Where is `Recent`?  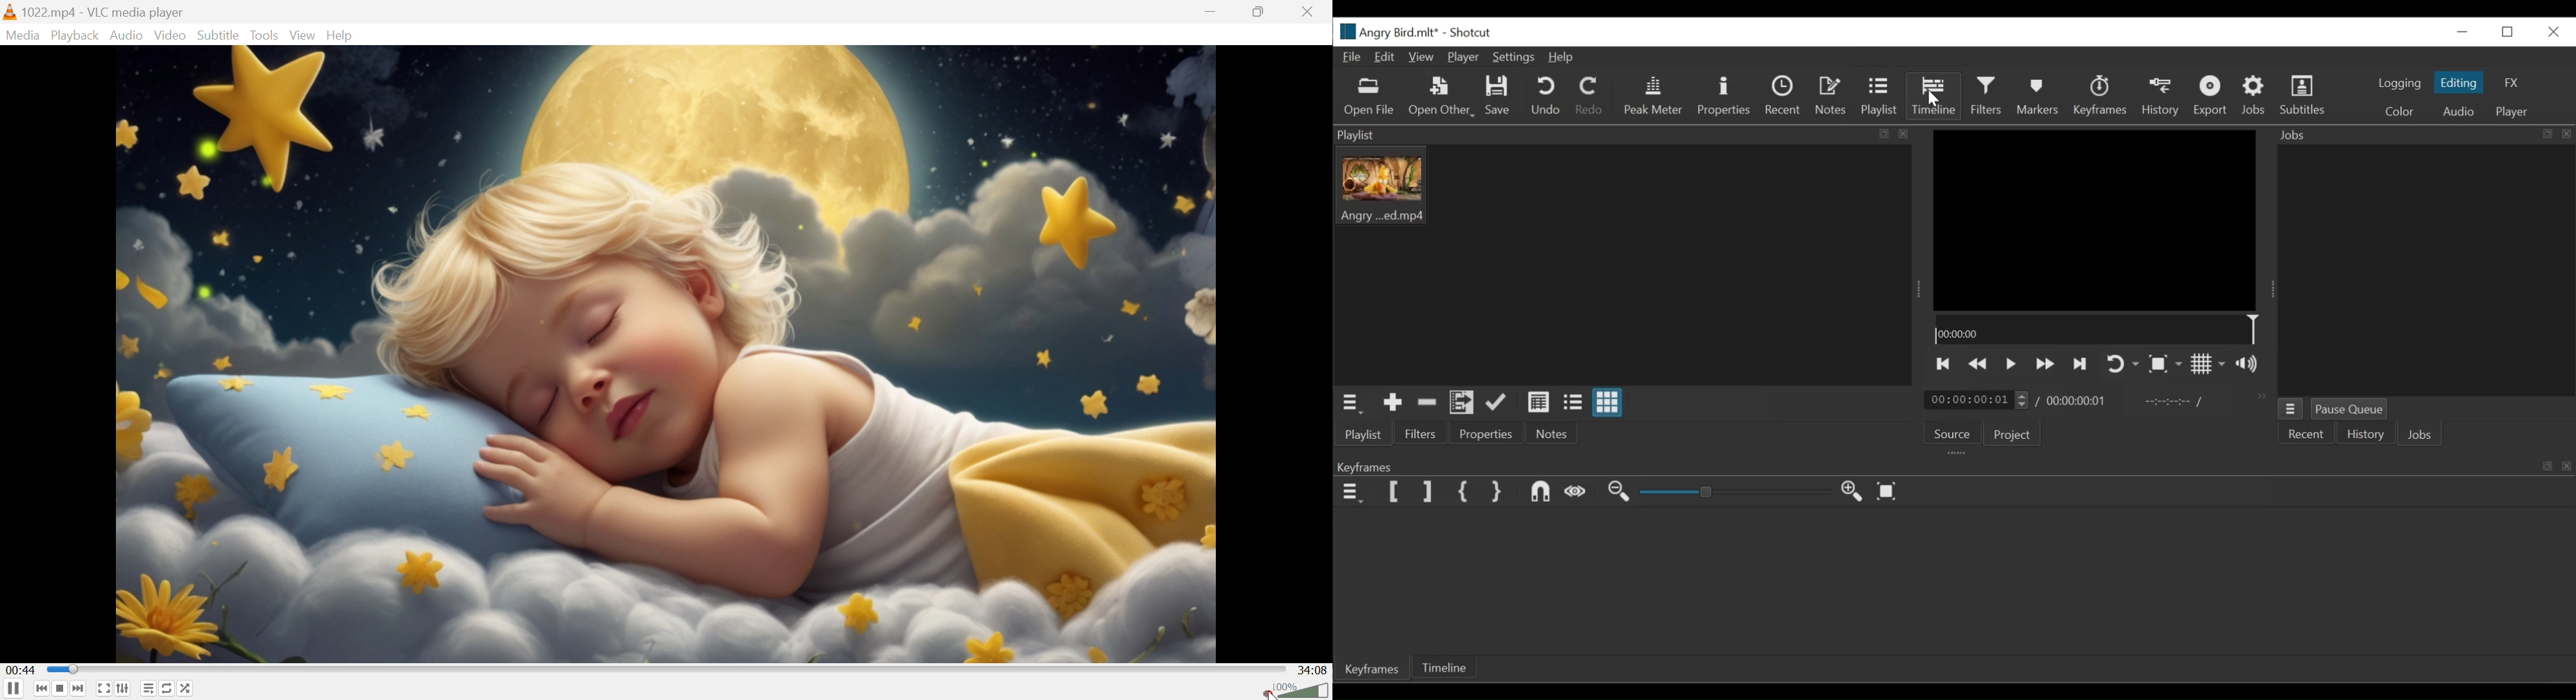
Recent is located at coordinates (1783, 97).